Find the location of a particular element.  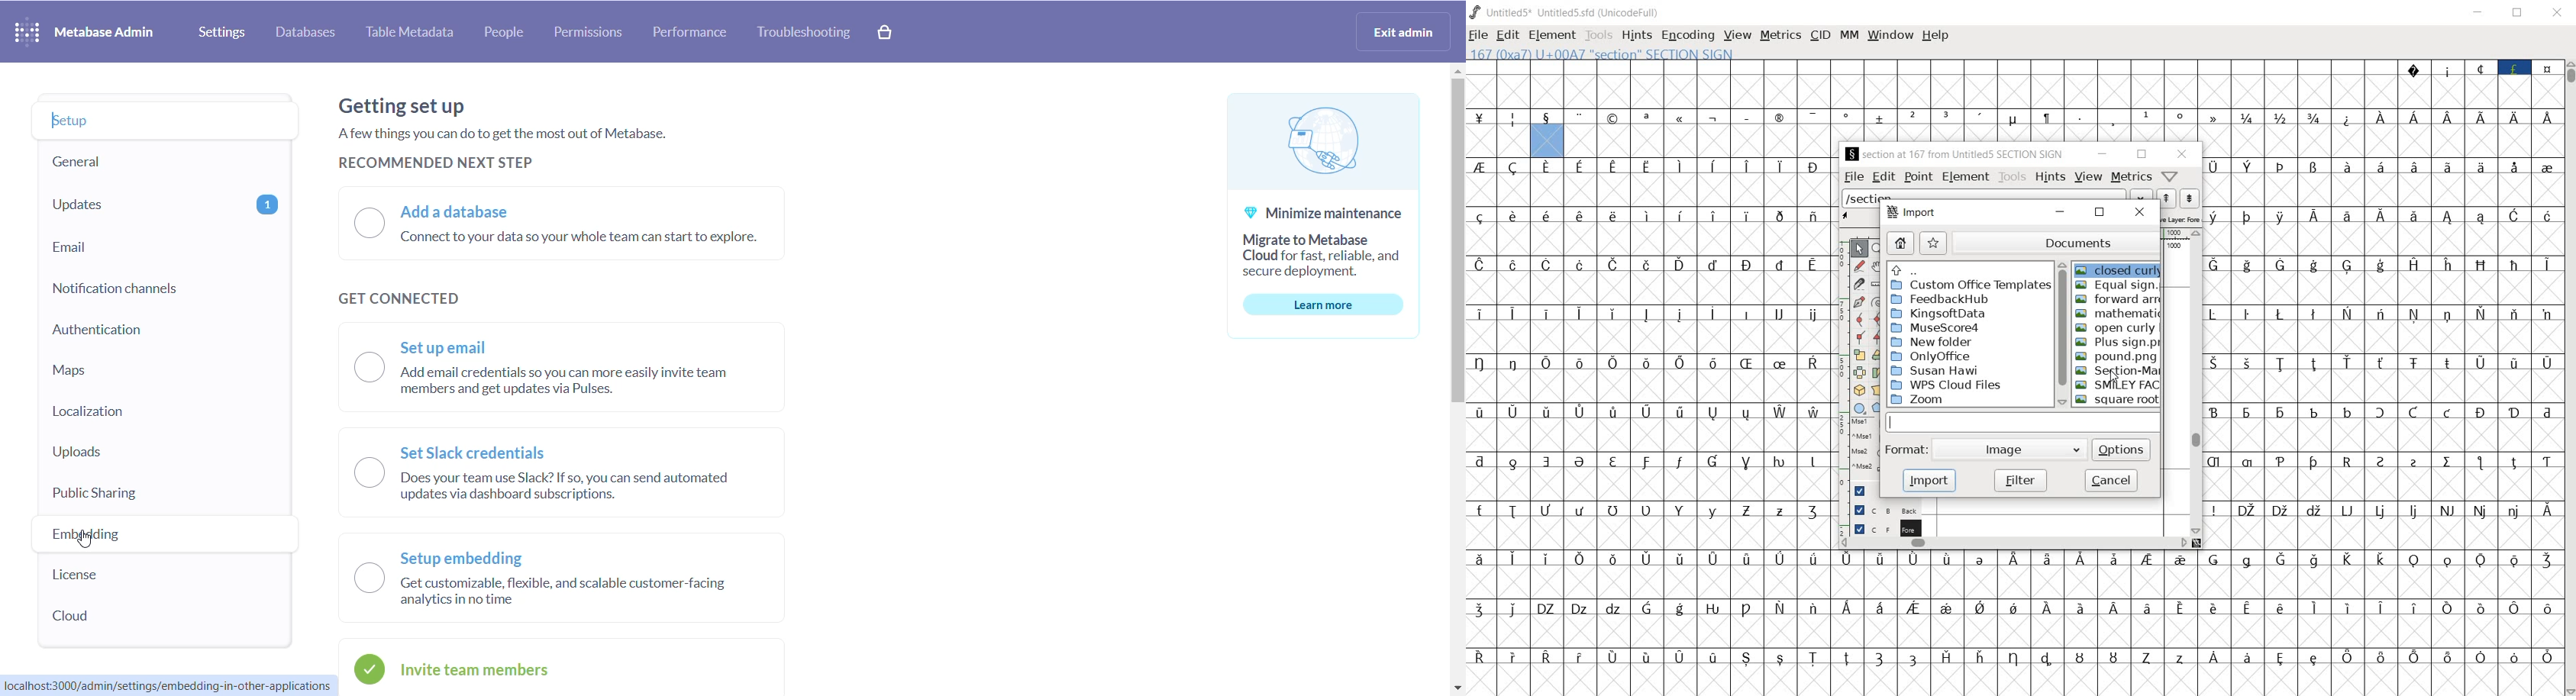

minimize is located at coordinates (2059, 212).